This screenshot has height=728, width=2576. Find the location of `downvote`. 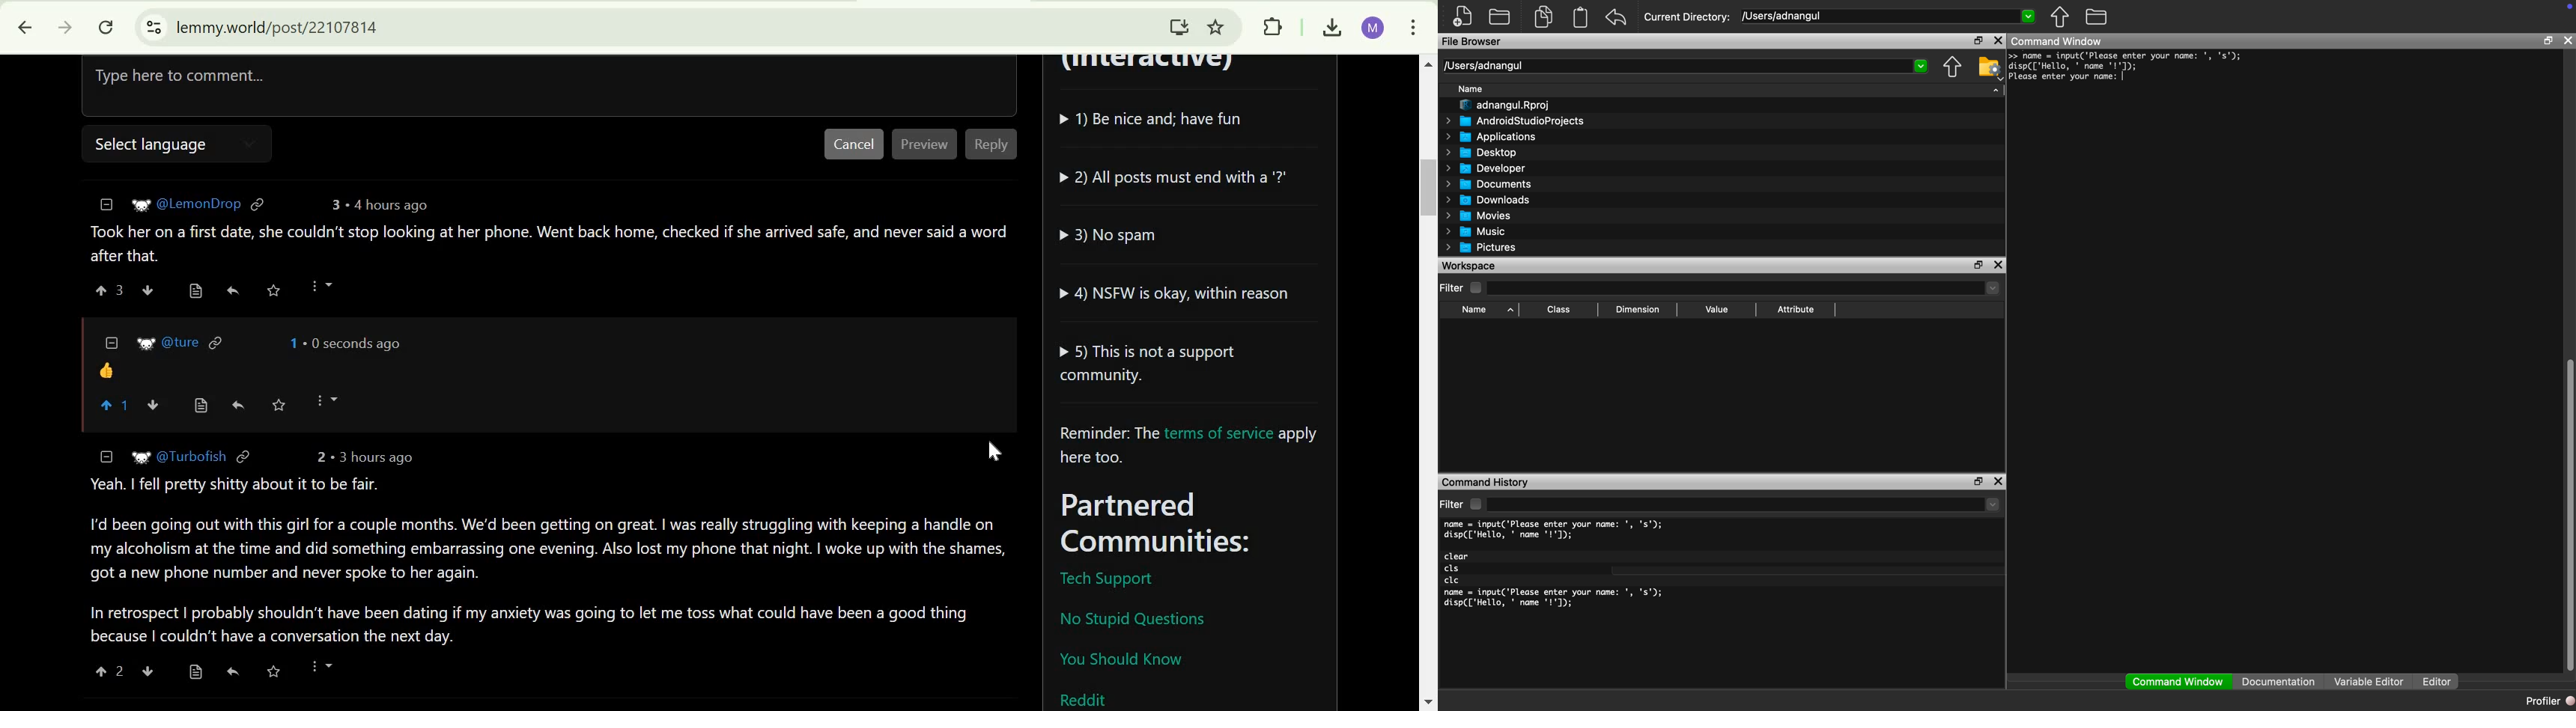

downvote is located at coordinates (147, 290).